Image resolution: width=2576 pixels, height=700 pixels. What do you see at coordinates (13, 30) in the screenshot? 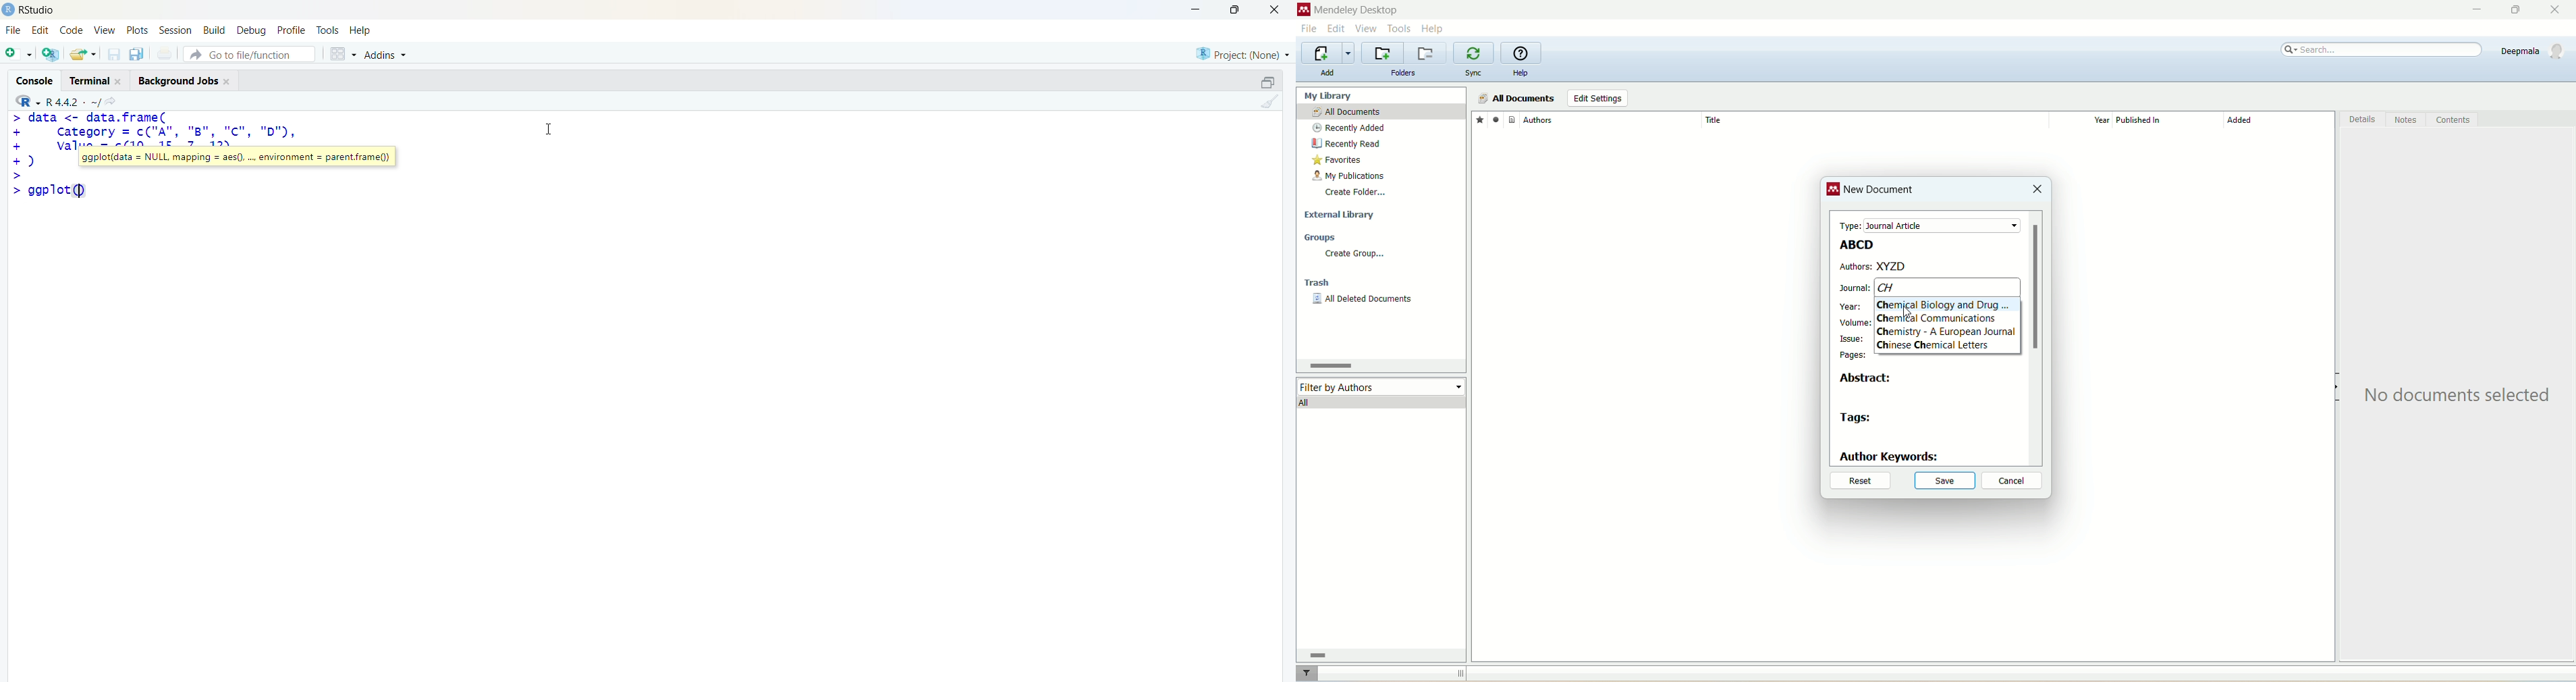
I see `File` at bounding box center [13, 30].